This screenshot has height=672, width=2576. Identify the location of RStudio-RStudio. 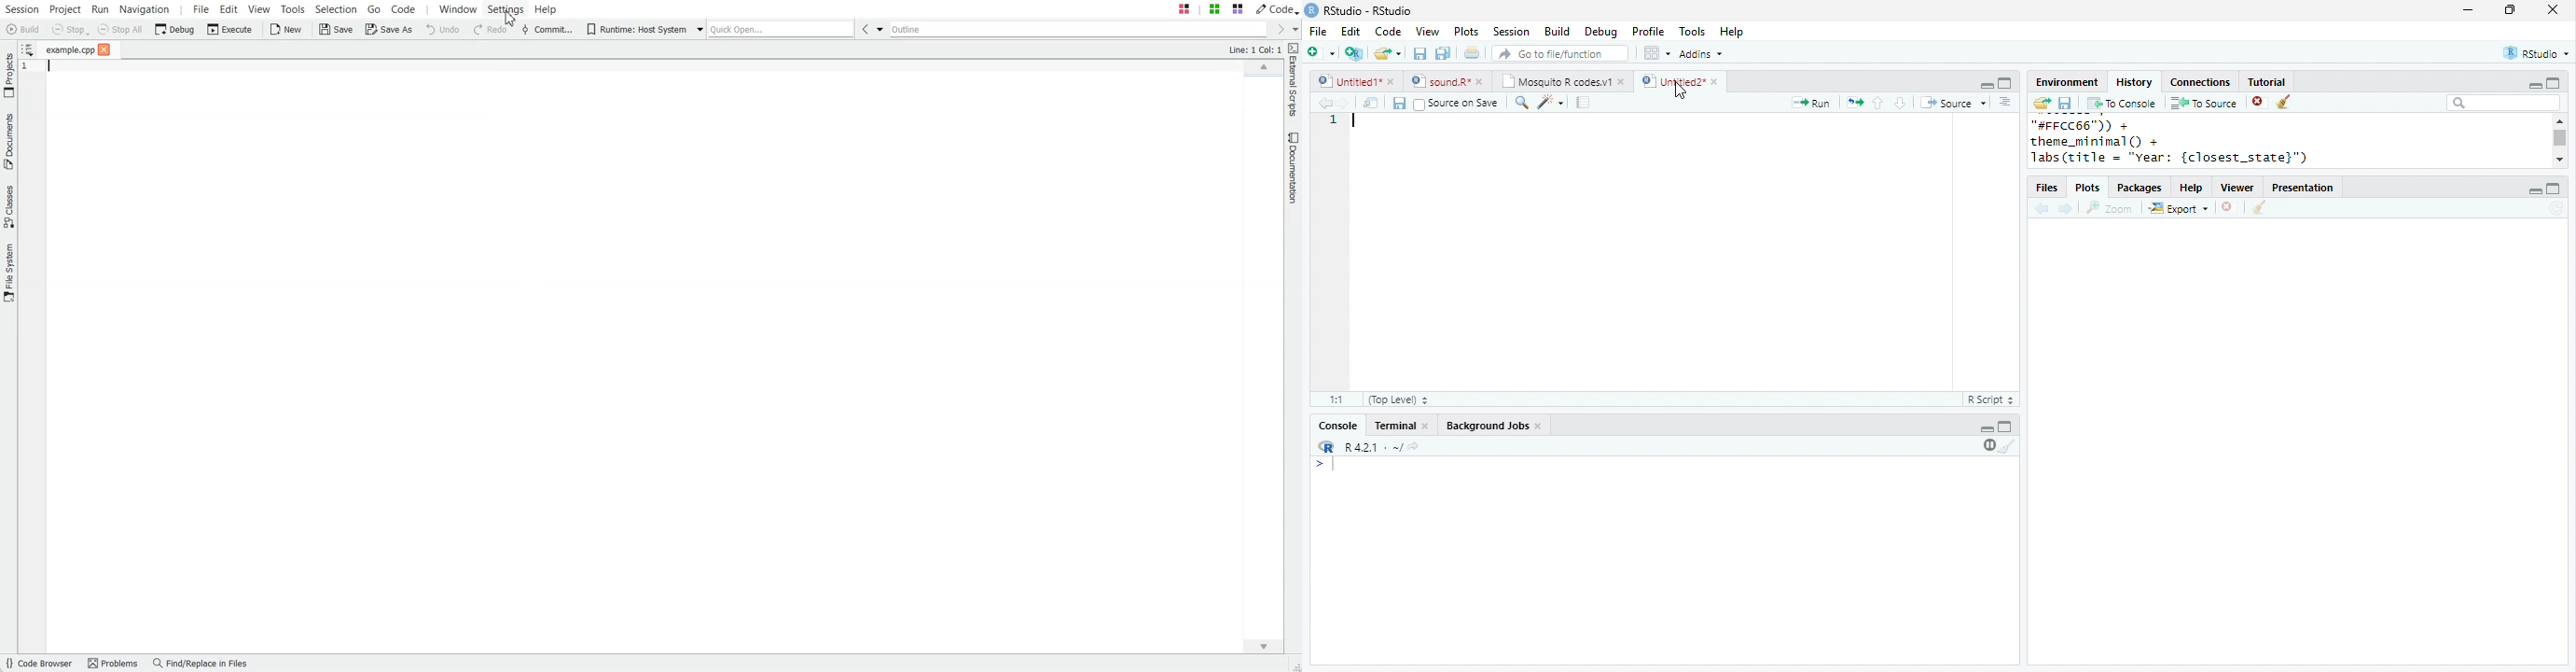
(1368, 10).